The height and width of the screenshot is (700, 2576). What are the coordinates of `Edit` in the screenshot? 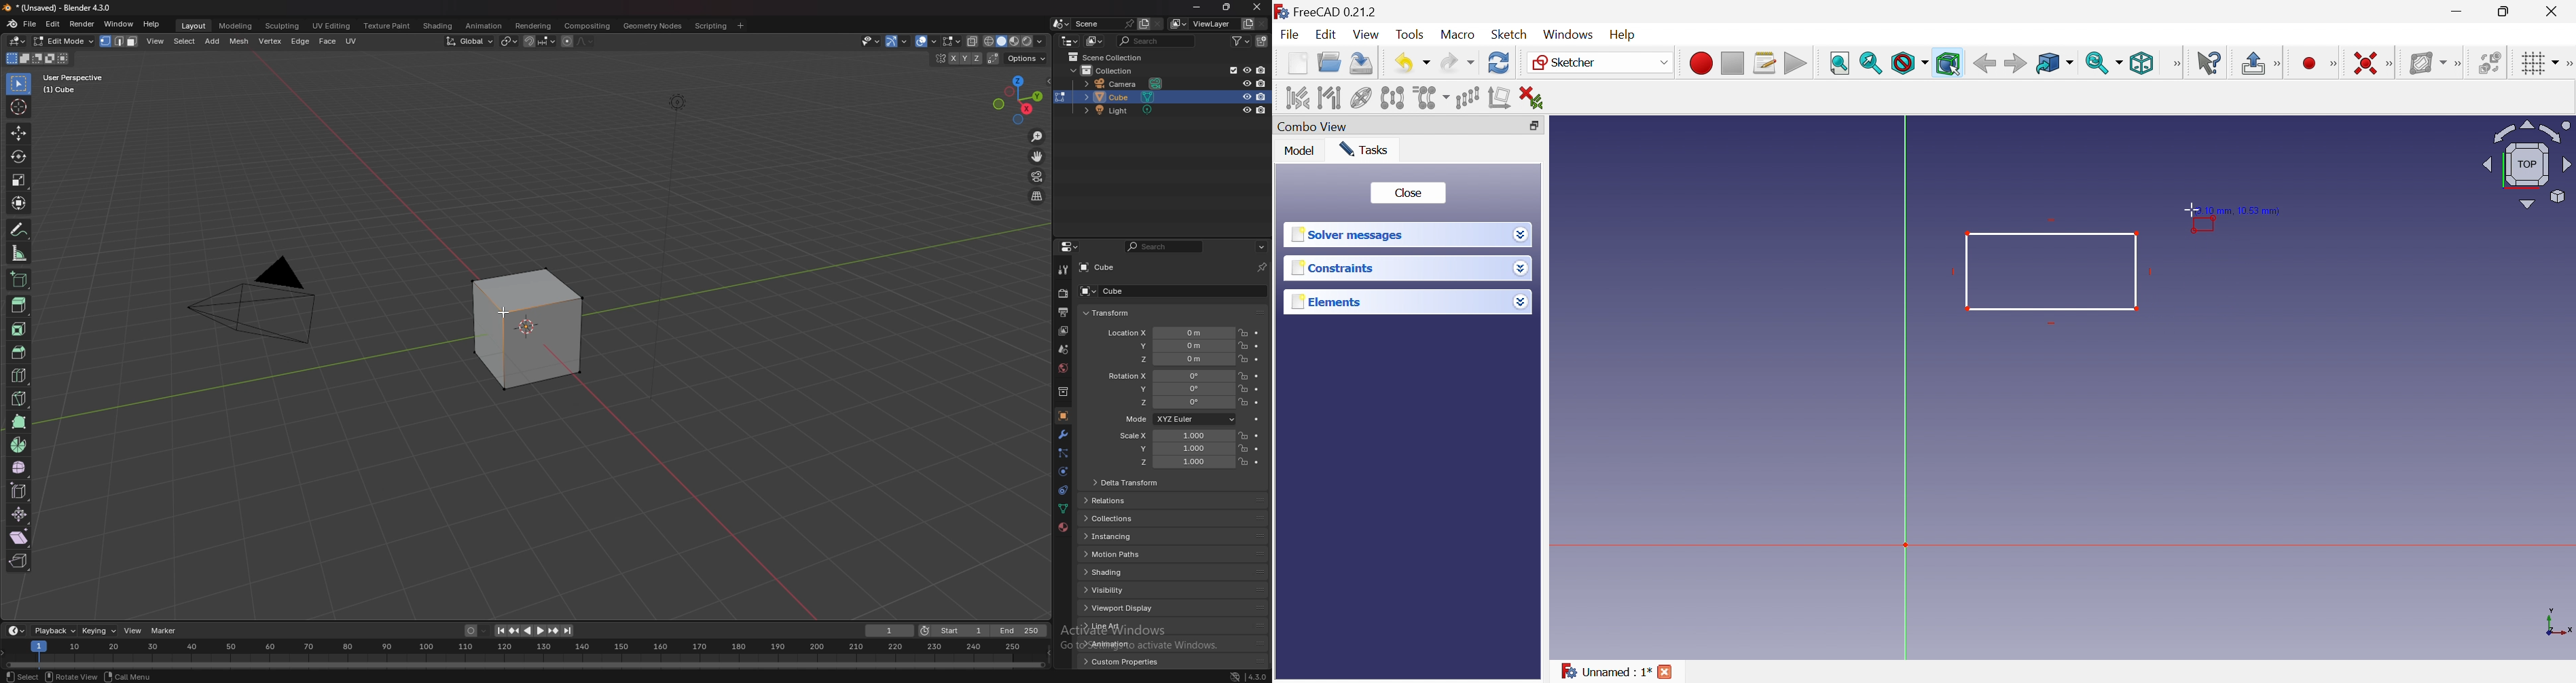 It's located at (1326, 35).